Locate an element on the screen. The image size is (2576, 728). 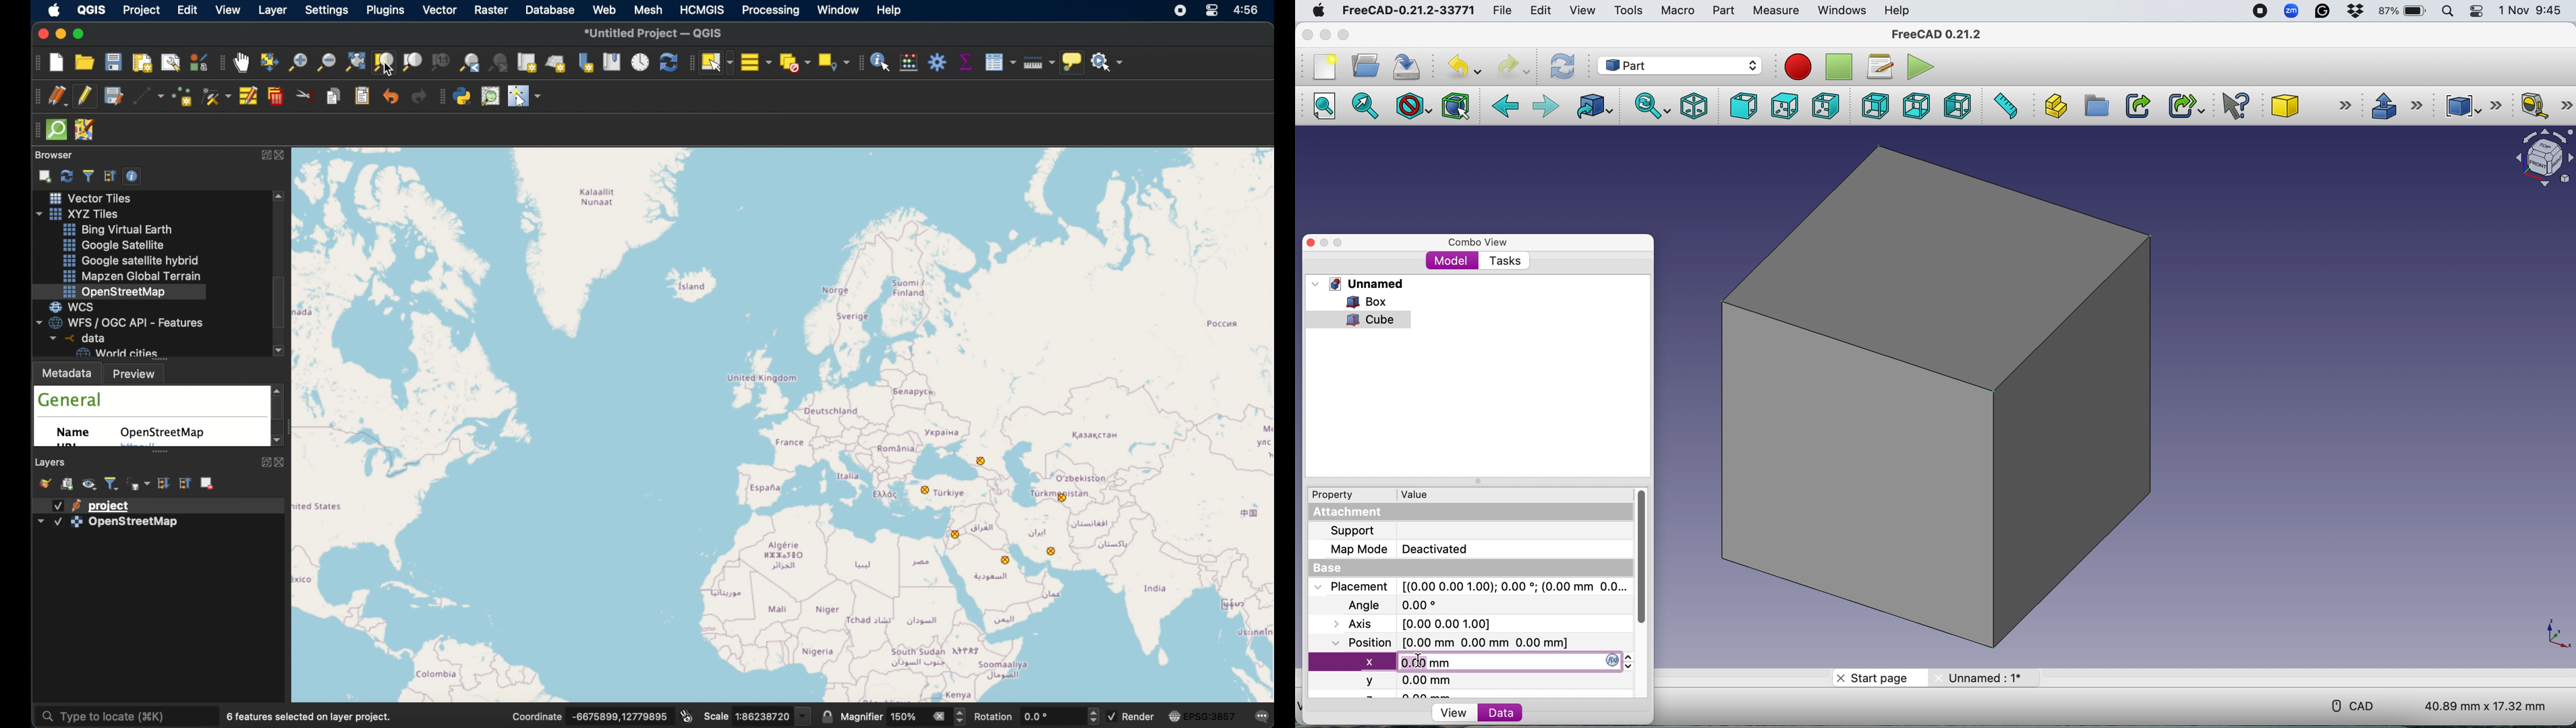
identify feature is located at coordinates (881, 62).